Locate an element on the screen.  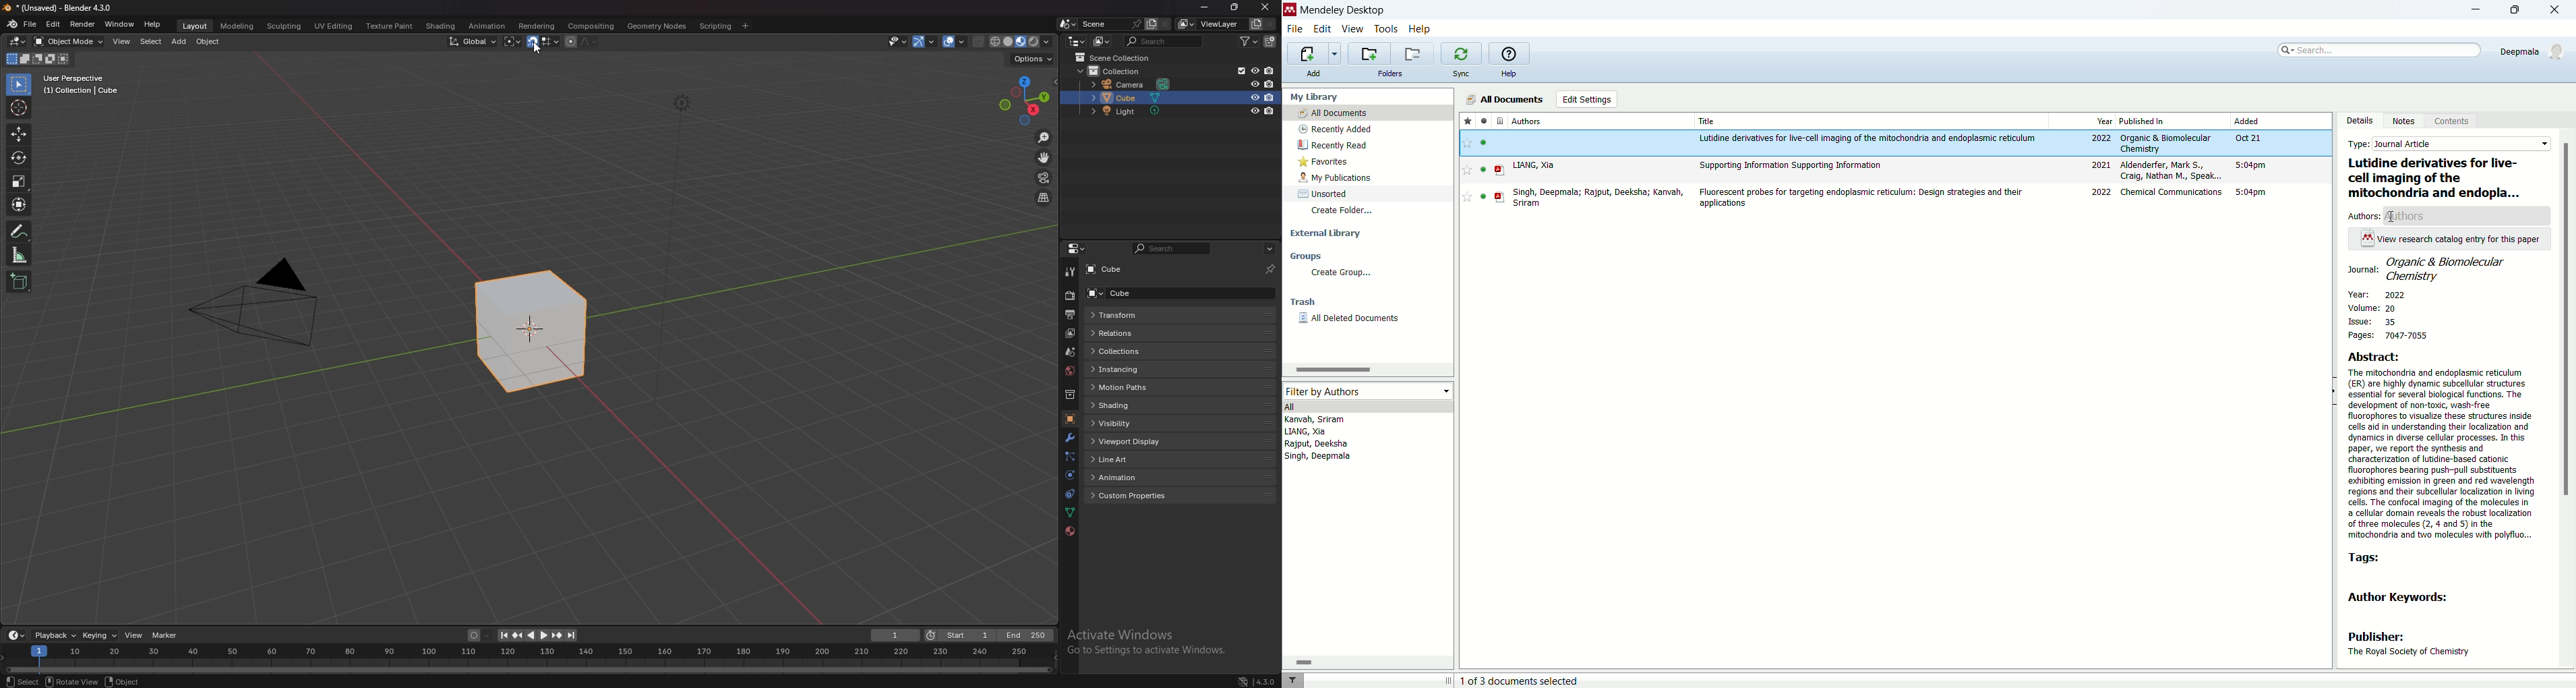
| Lutidine derivatives for live-
cell imaging of the
mitochondria and endopla... is located at coordinates (2432, 178).